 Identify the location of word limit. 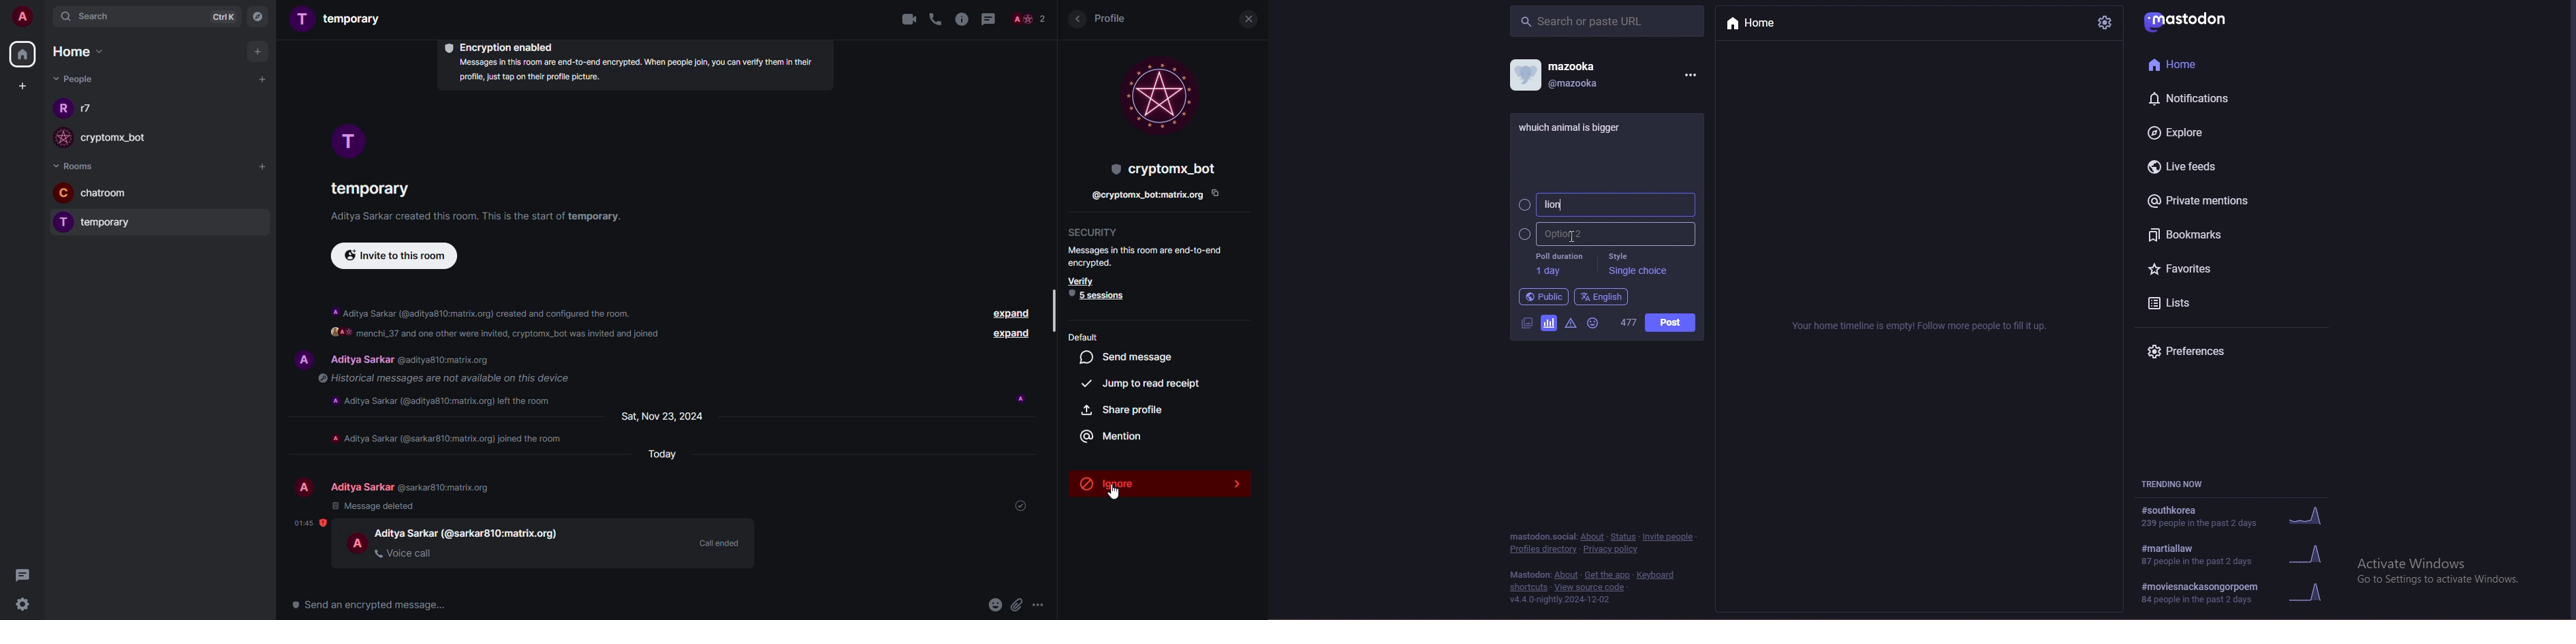
(1627, 323).